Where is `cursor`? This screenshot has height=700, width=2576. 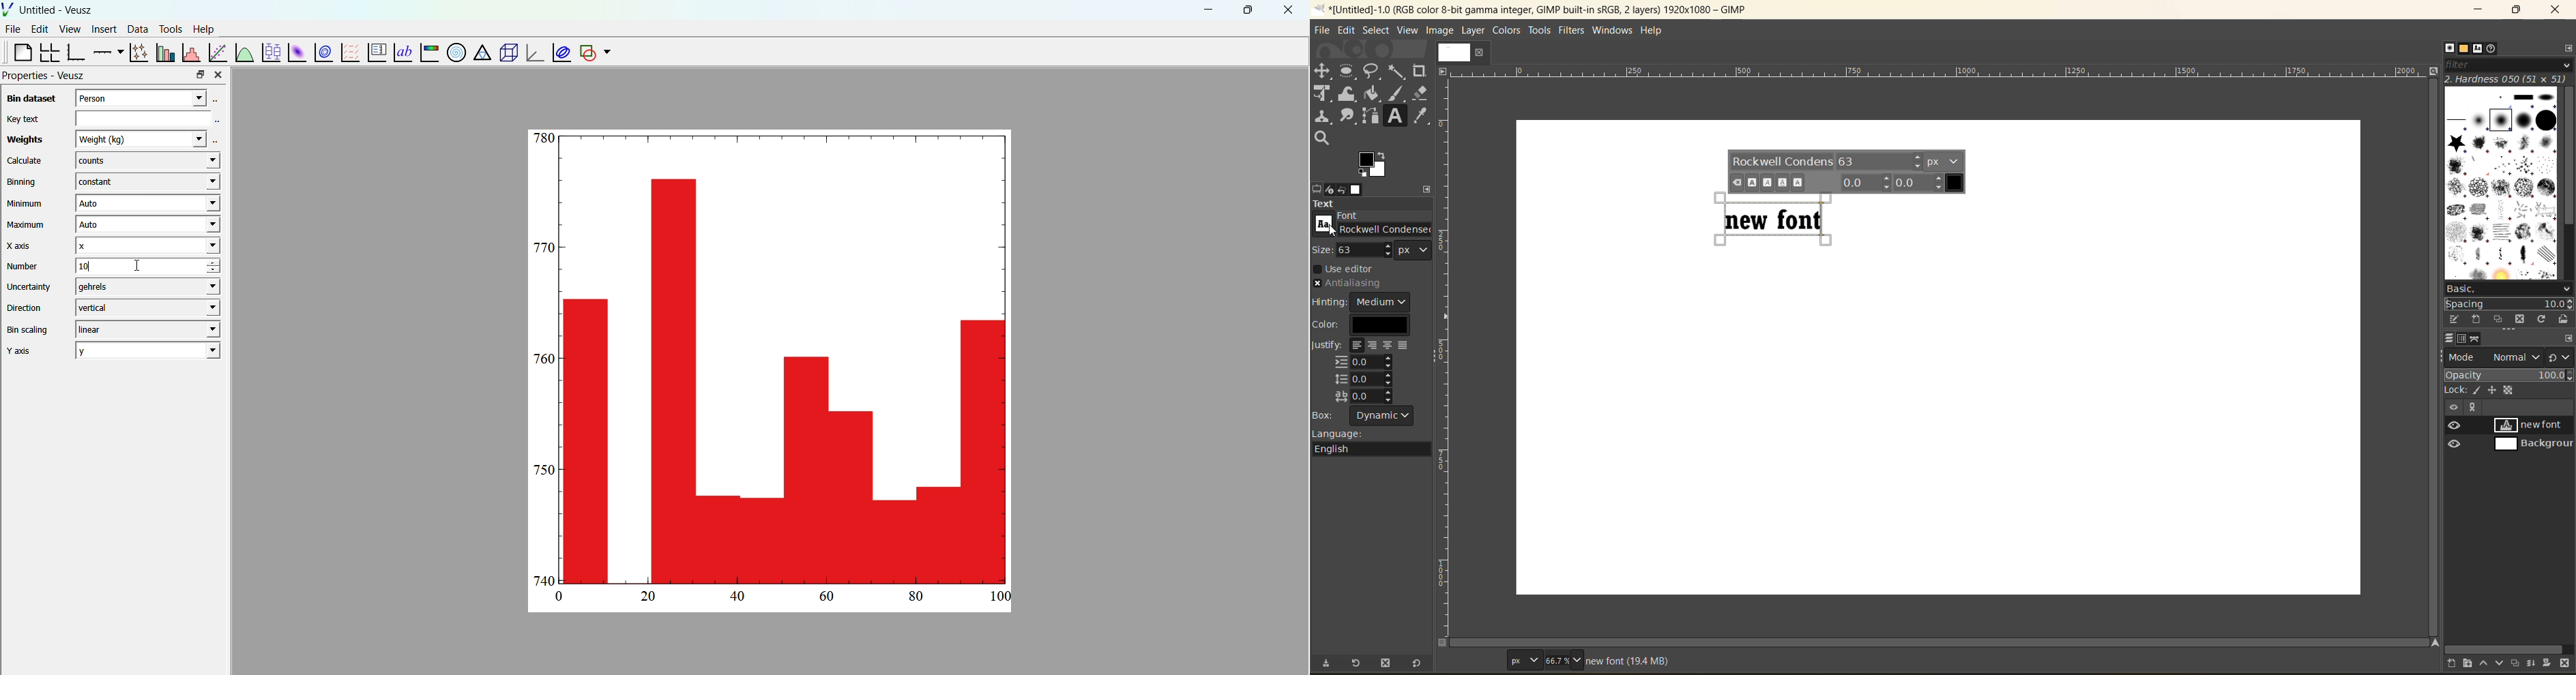 cursor is located at coordinates (141, 271).